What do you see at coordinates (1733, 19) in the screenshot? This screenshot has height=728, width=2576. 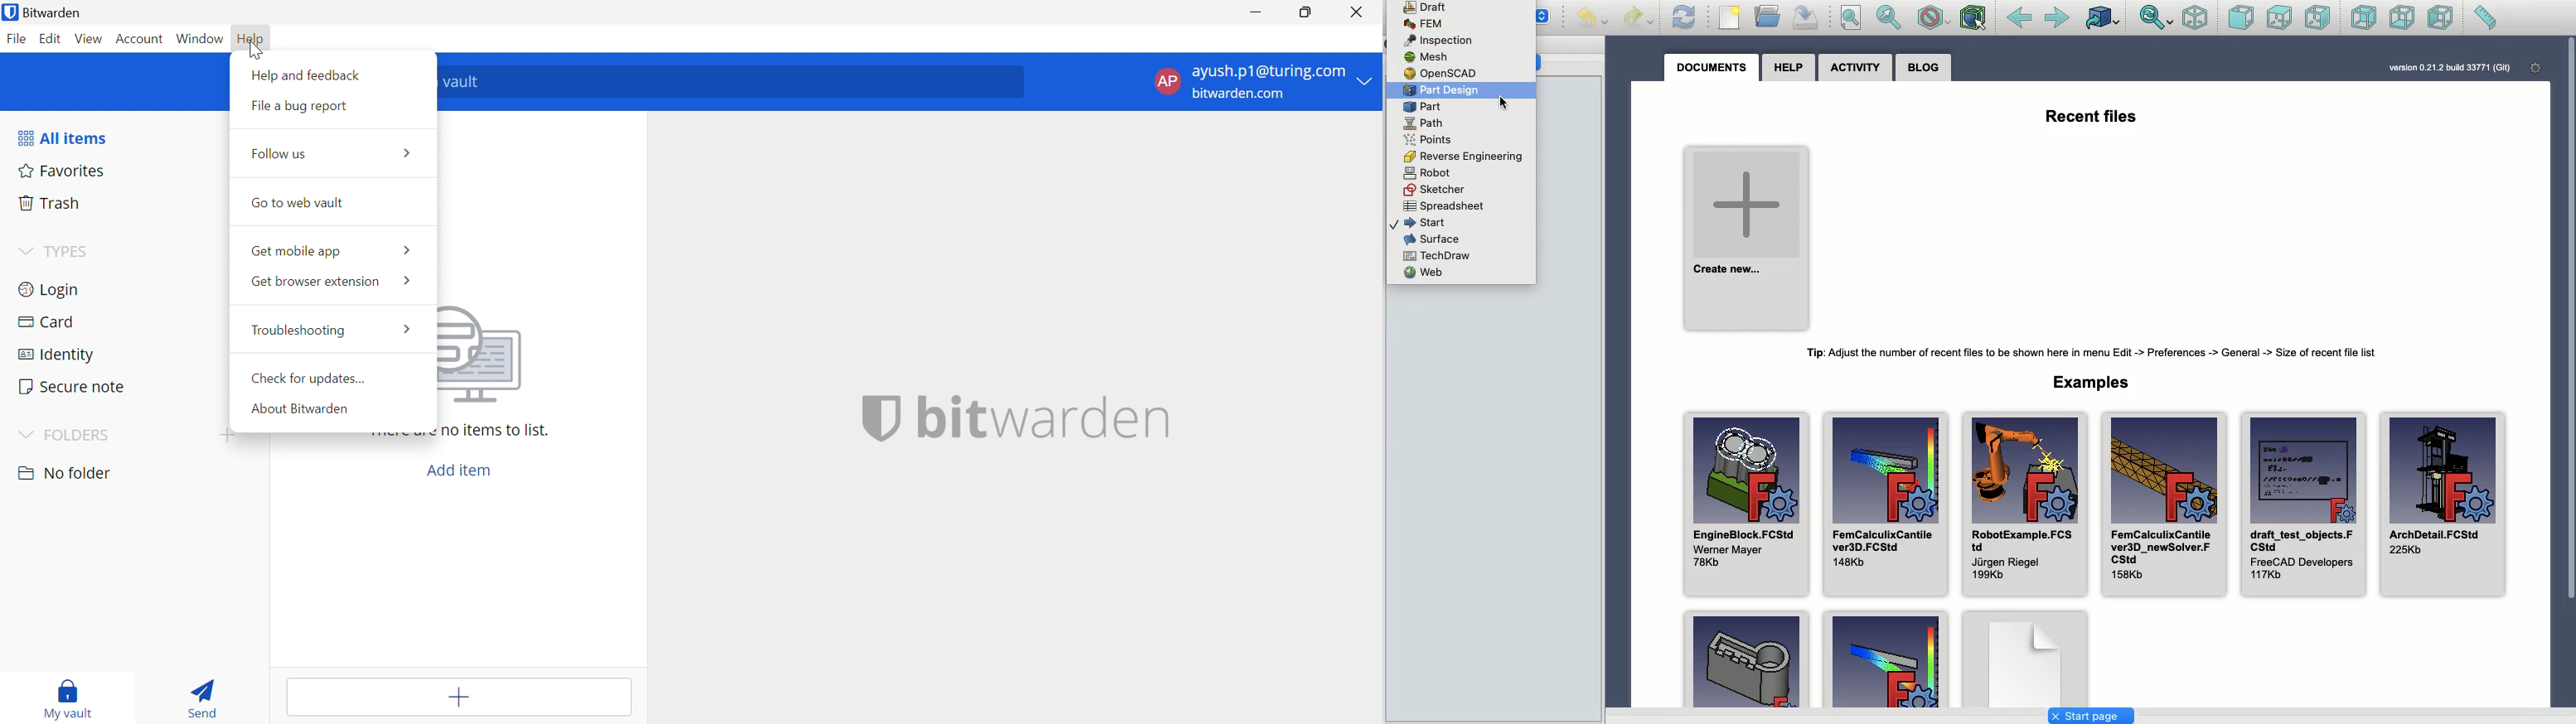 I see `New` at bounding box center [1733, 19].